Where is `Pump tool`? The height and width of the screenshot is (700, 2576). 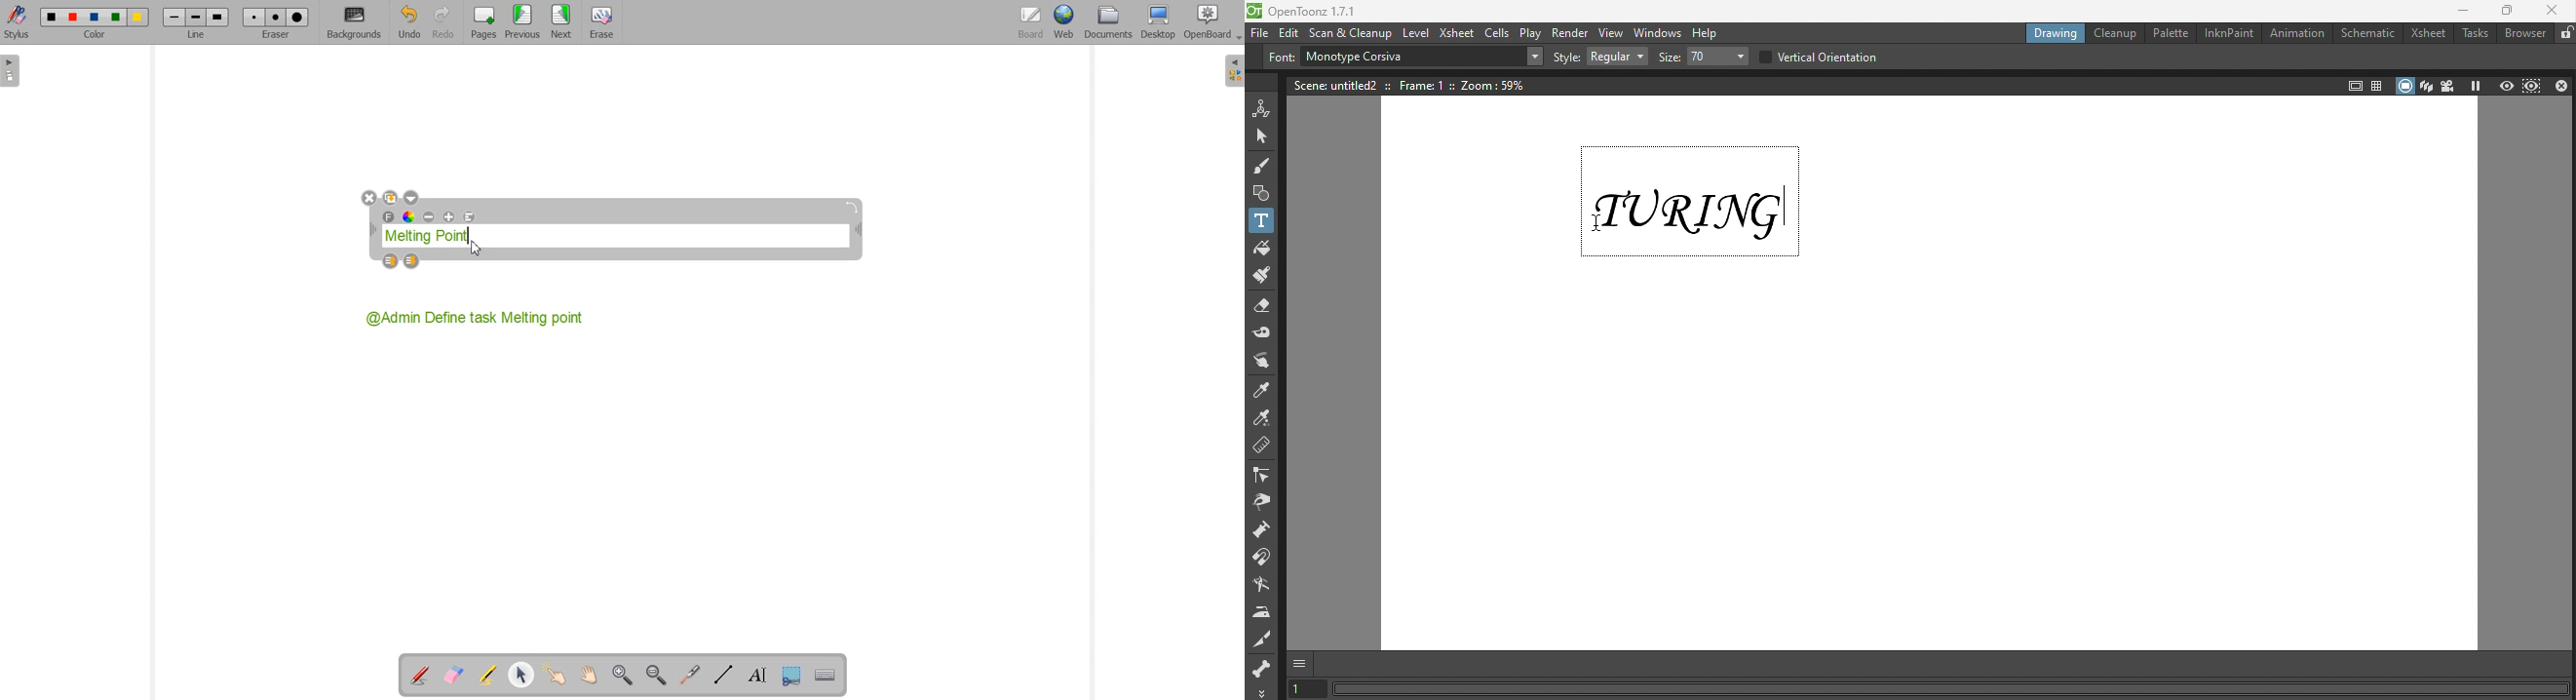 Pump tool is located at coordinates (1266, 532).